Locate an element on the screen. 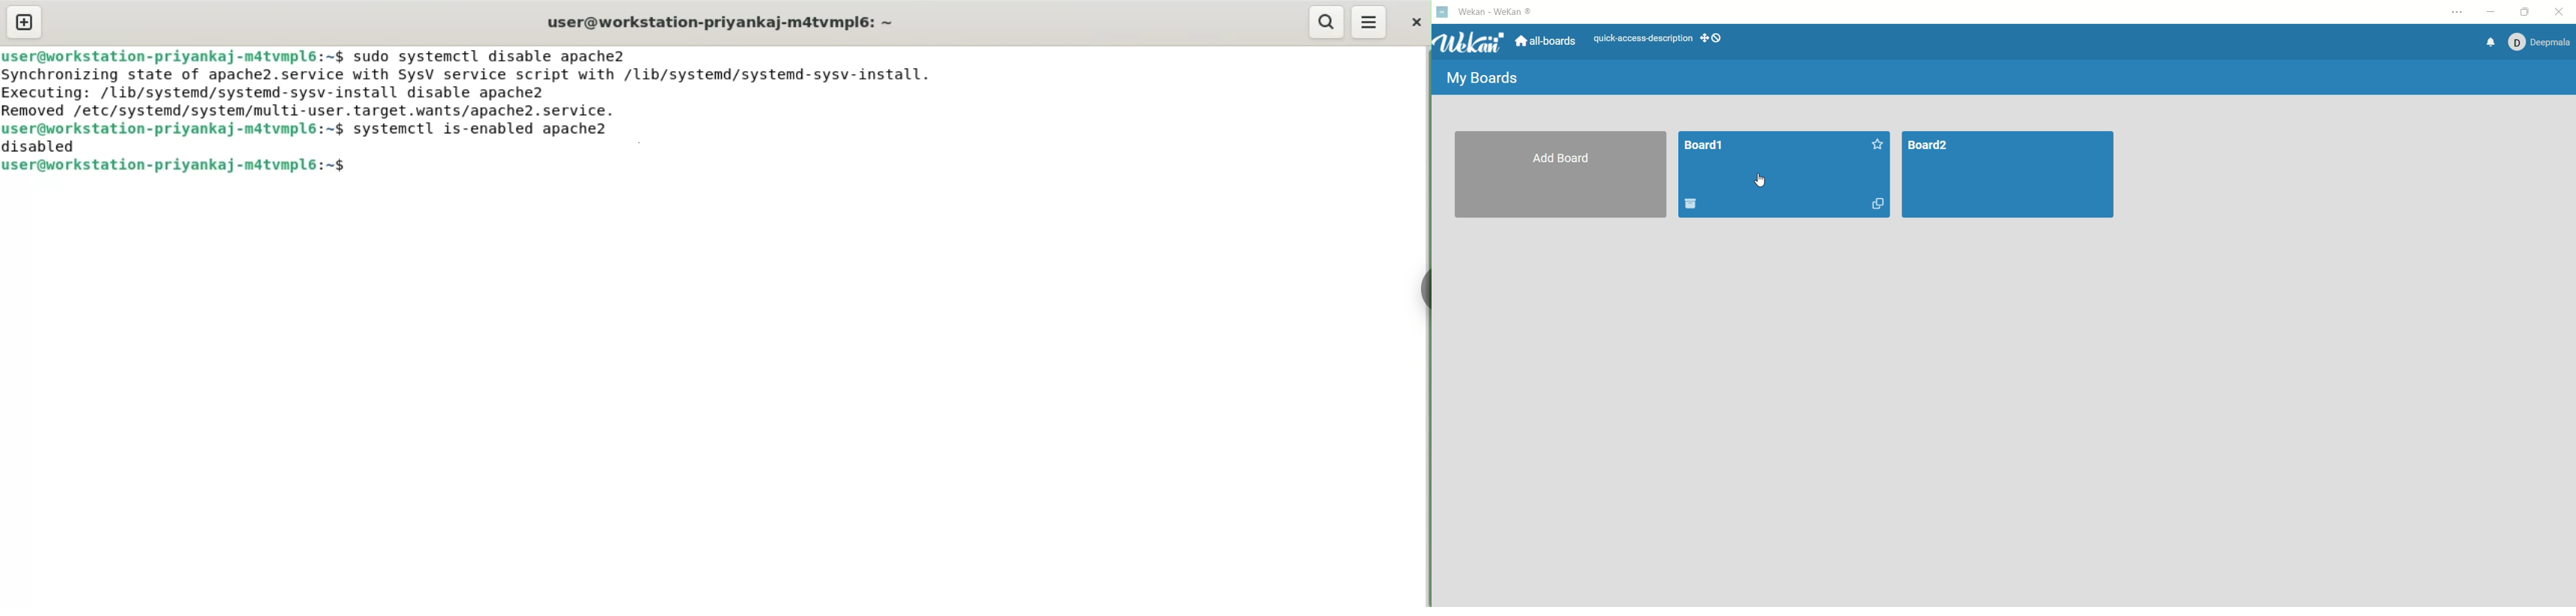 This screenshot has height=616, width=2576. systemctl is-enable apache2 is located at coordinates (494, 131).